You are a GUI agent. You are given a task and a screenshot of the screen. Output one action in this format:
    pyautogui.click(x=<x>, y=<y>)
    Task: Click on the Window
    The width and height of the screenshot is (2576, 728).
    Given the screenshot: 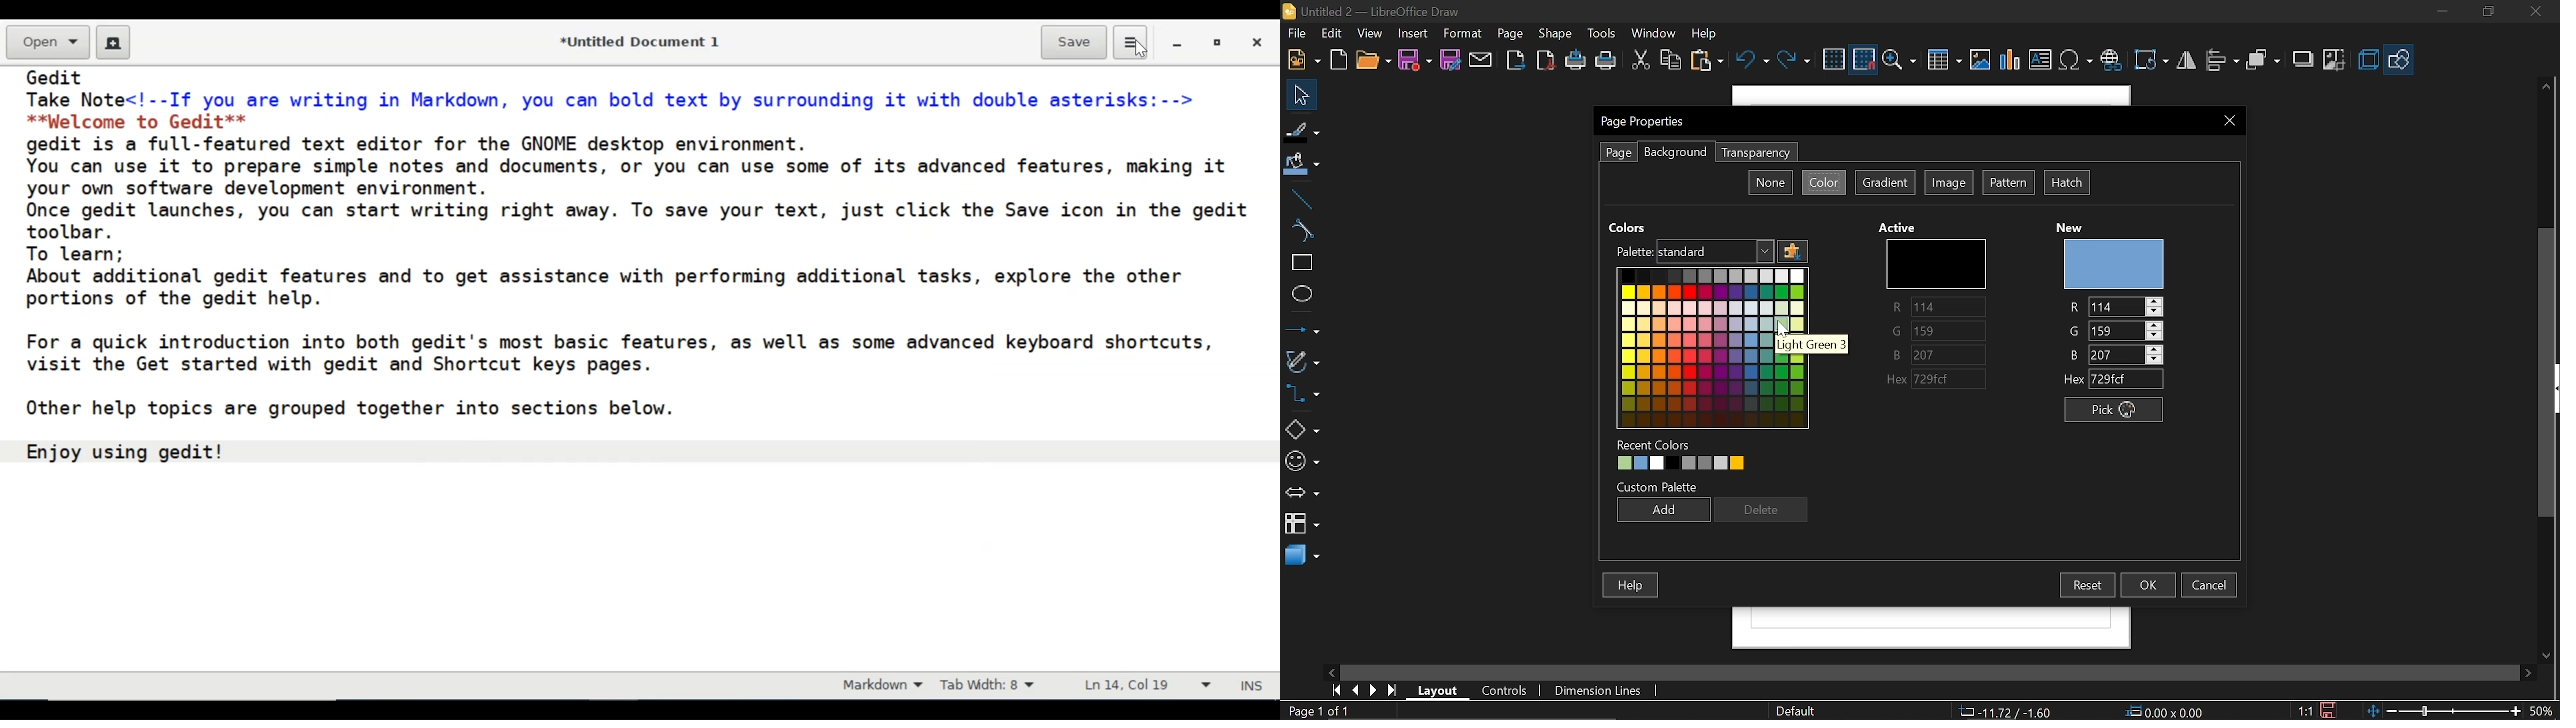 What is the action you would take?
    pyautogui.click(x=1654, y=35)
    